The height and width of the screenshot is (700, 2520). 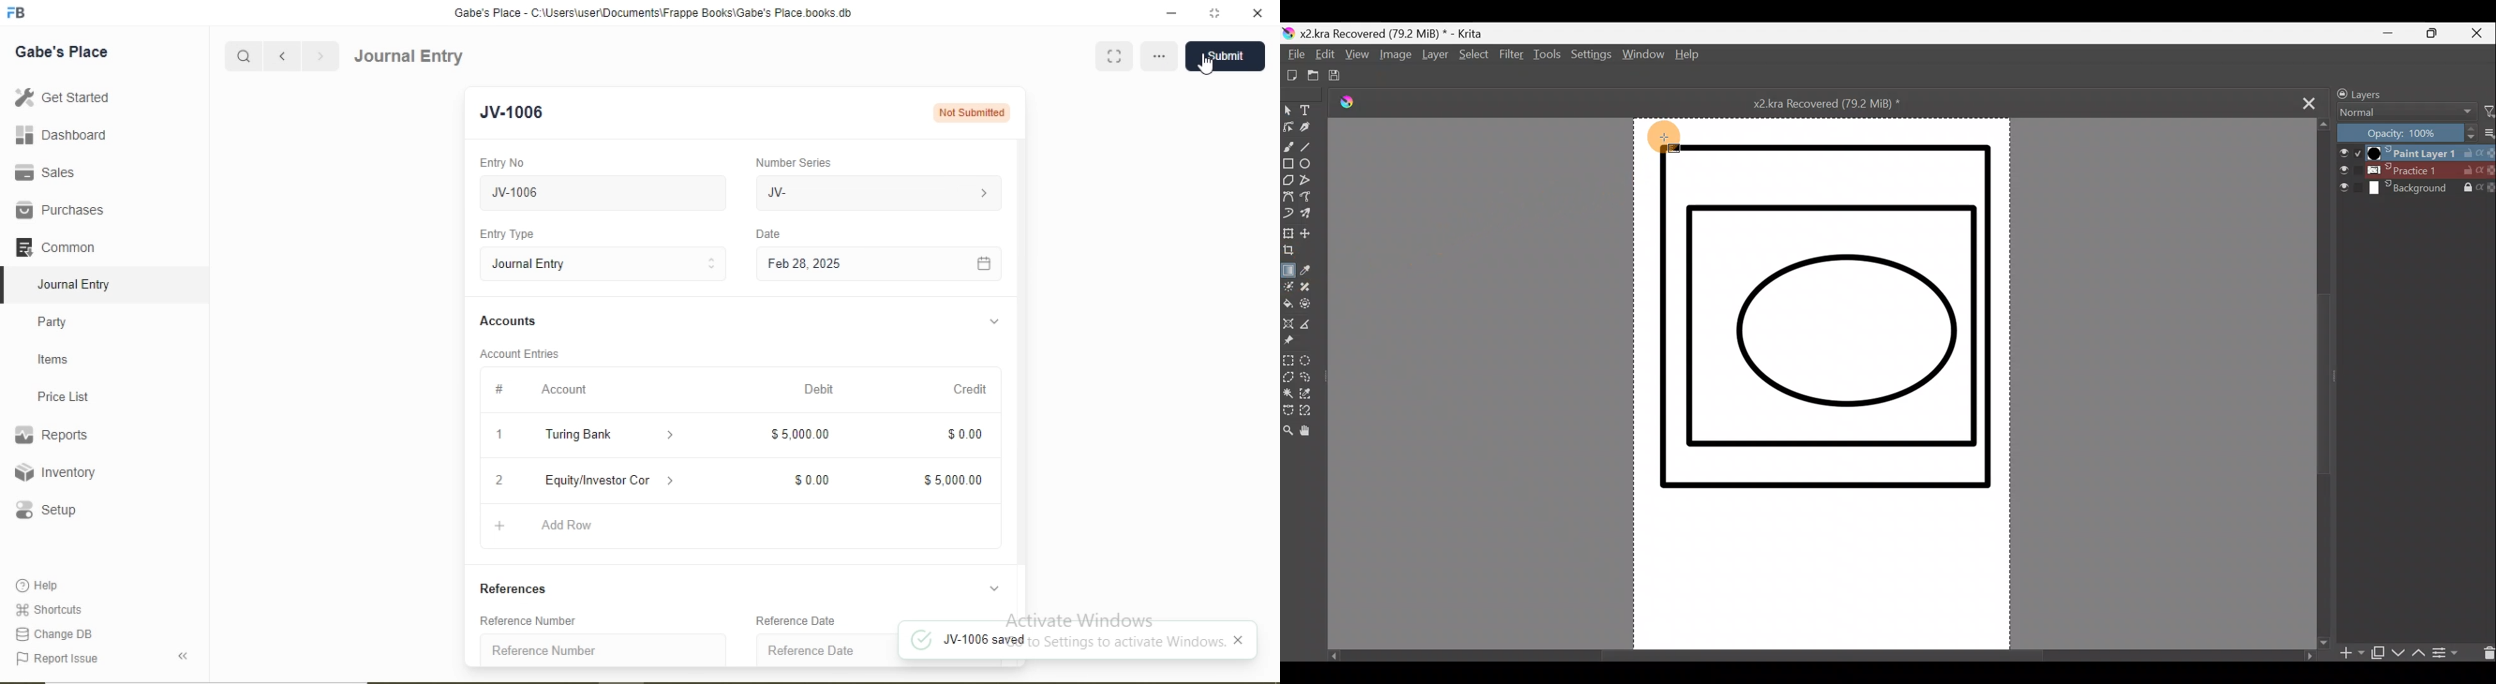 What do you see at coordinates (1592, 58) in the screenshot?
I see `Settings` at bounding box center [1592, 58].